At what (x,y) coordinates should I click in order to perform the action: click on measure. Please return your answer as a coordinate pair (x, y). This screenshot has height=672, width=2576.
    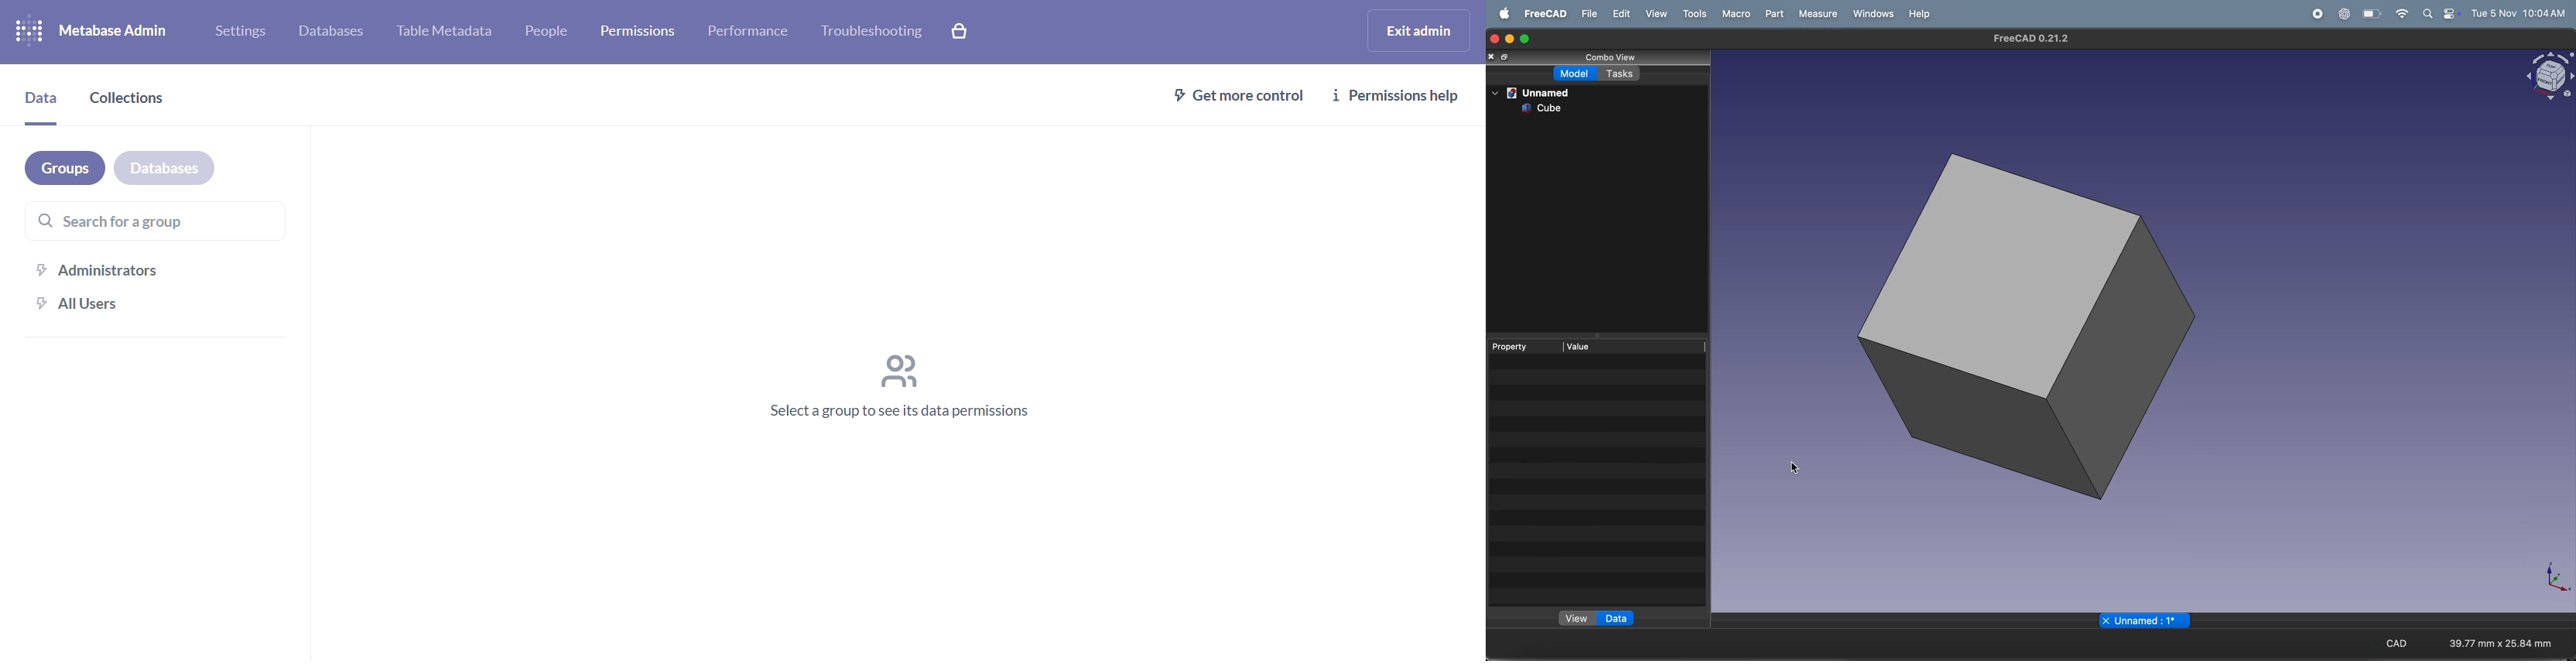
    Looking at the image, I should click on (1820, 14).